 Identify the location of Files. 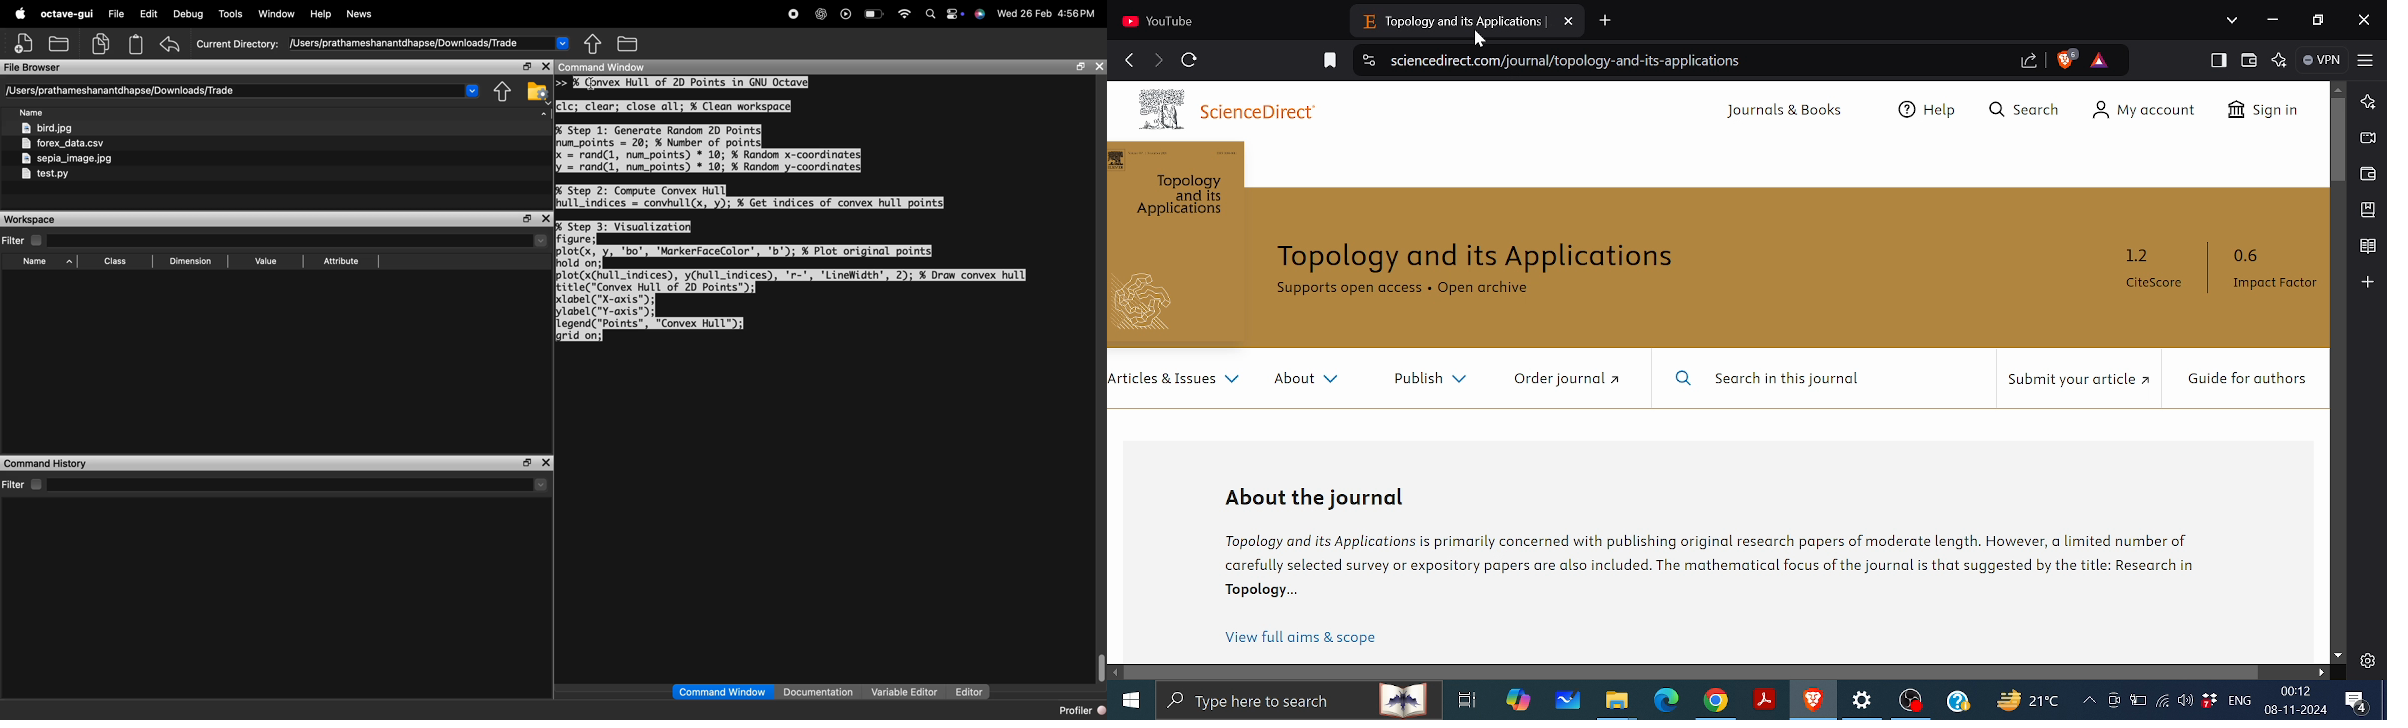
(1617, 702).